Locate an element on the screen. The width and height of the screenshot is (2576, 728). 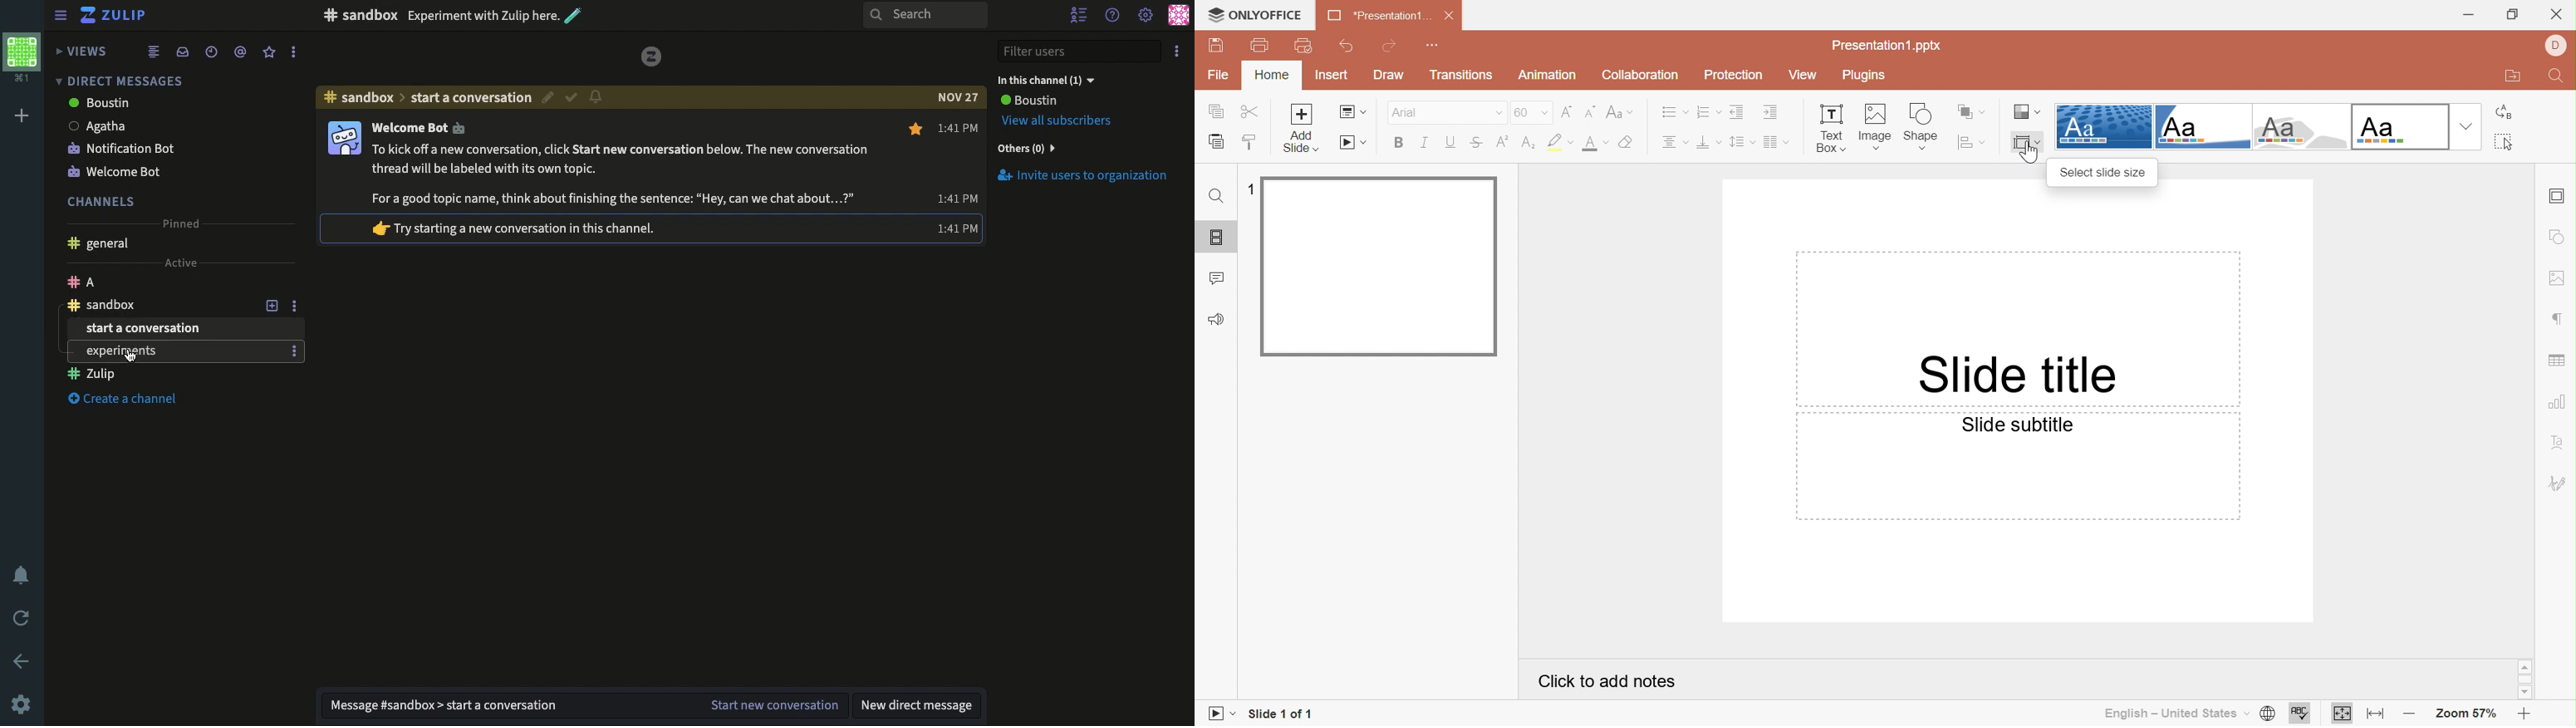
Messages is located at coordinates (618, 163).